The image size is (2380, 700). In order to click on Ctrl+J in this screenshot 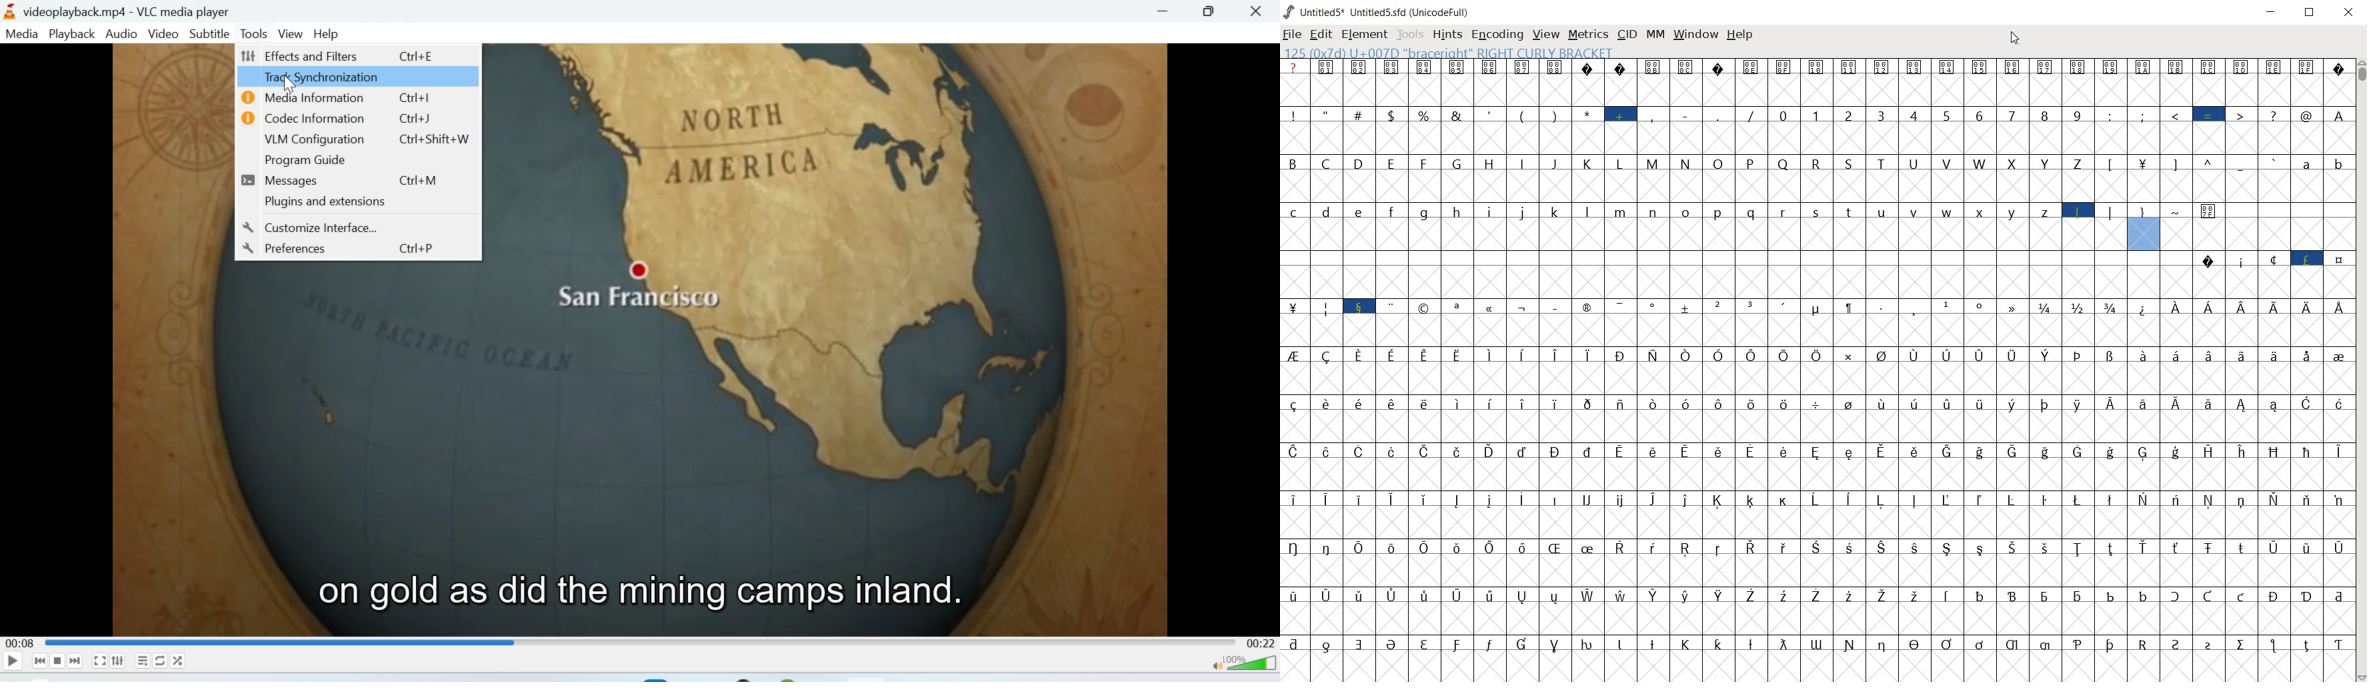, I will do `click(419, 117)`.